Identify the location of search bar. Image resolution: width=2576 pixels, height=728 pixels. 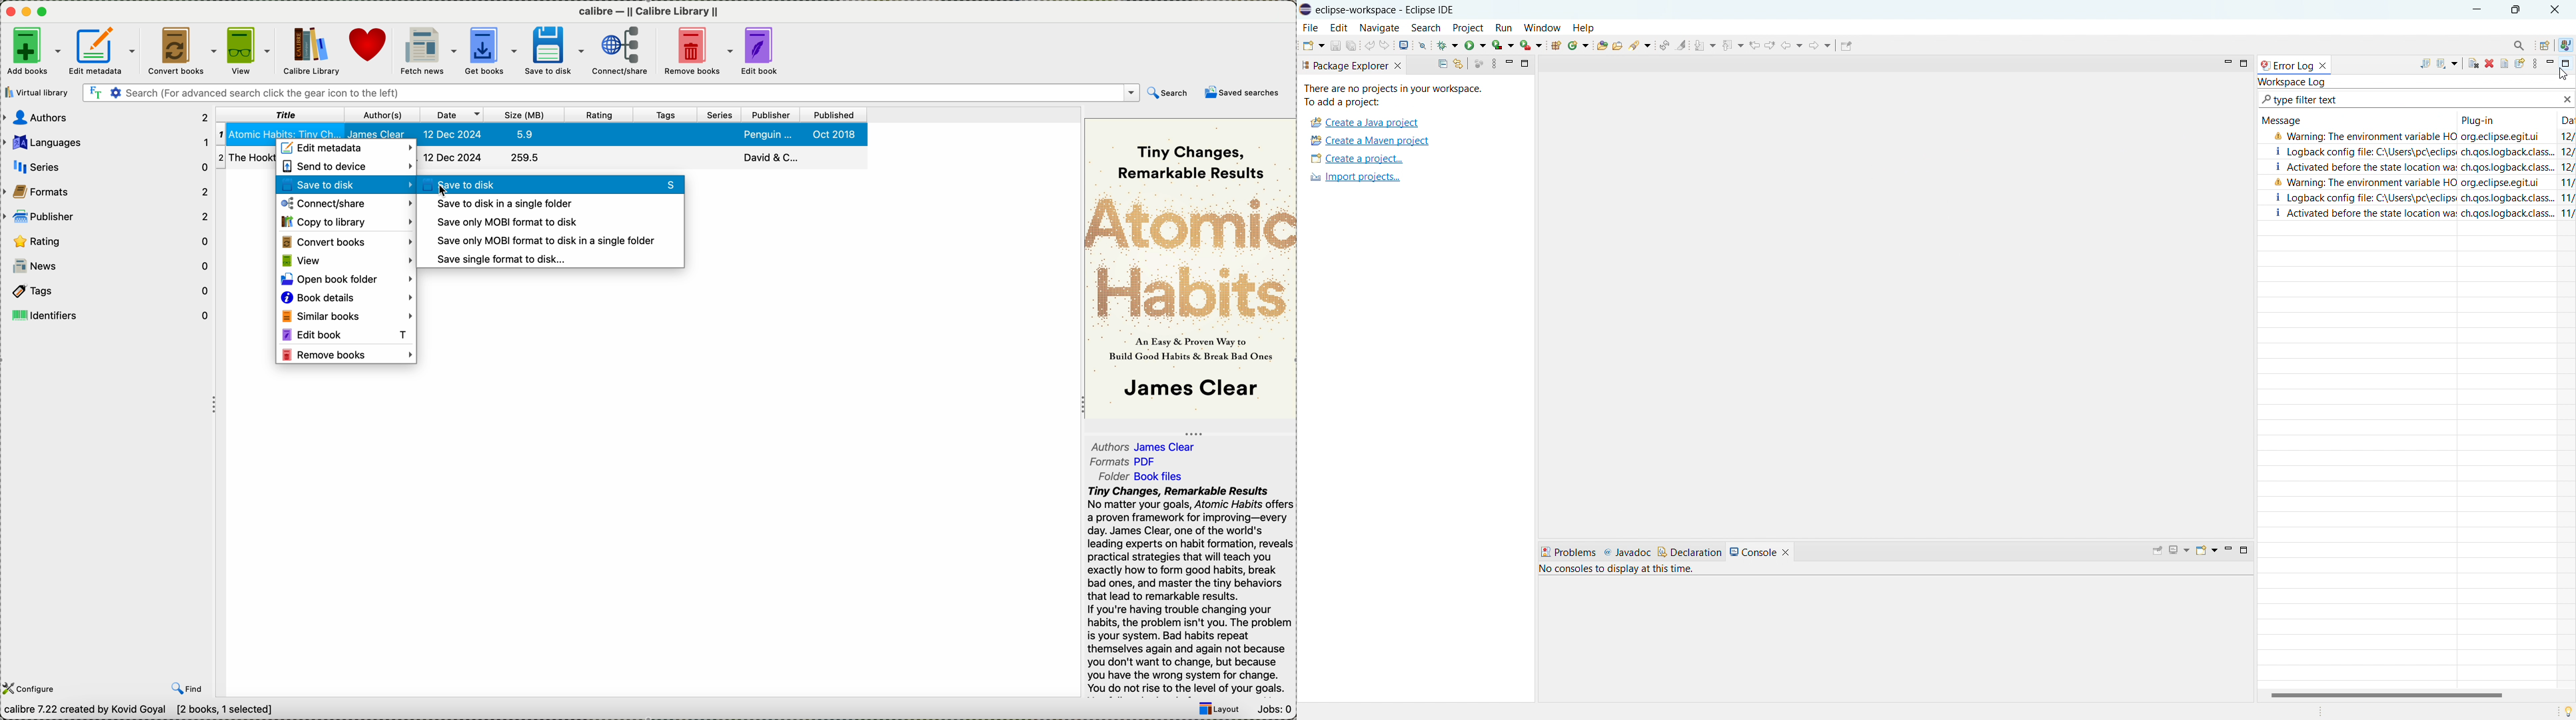
(610, 93).